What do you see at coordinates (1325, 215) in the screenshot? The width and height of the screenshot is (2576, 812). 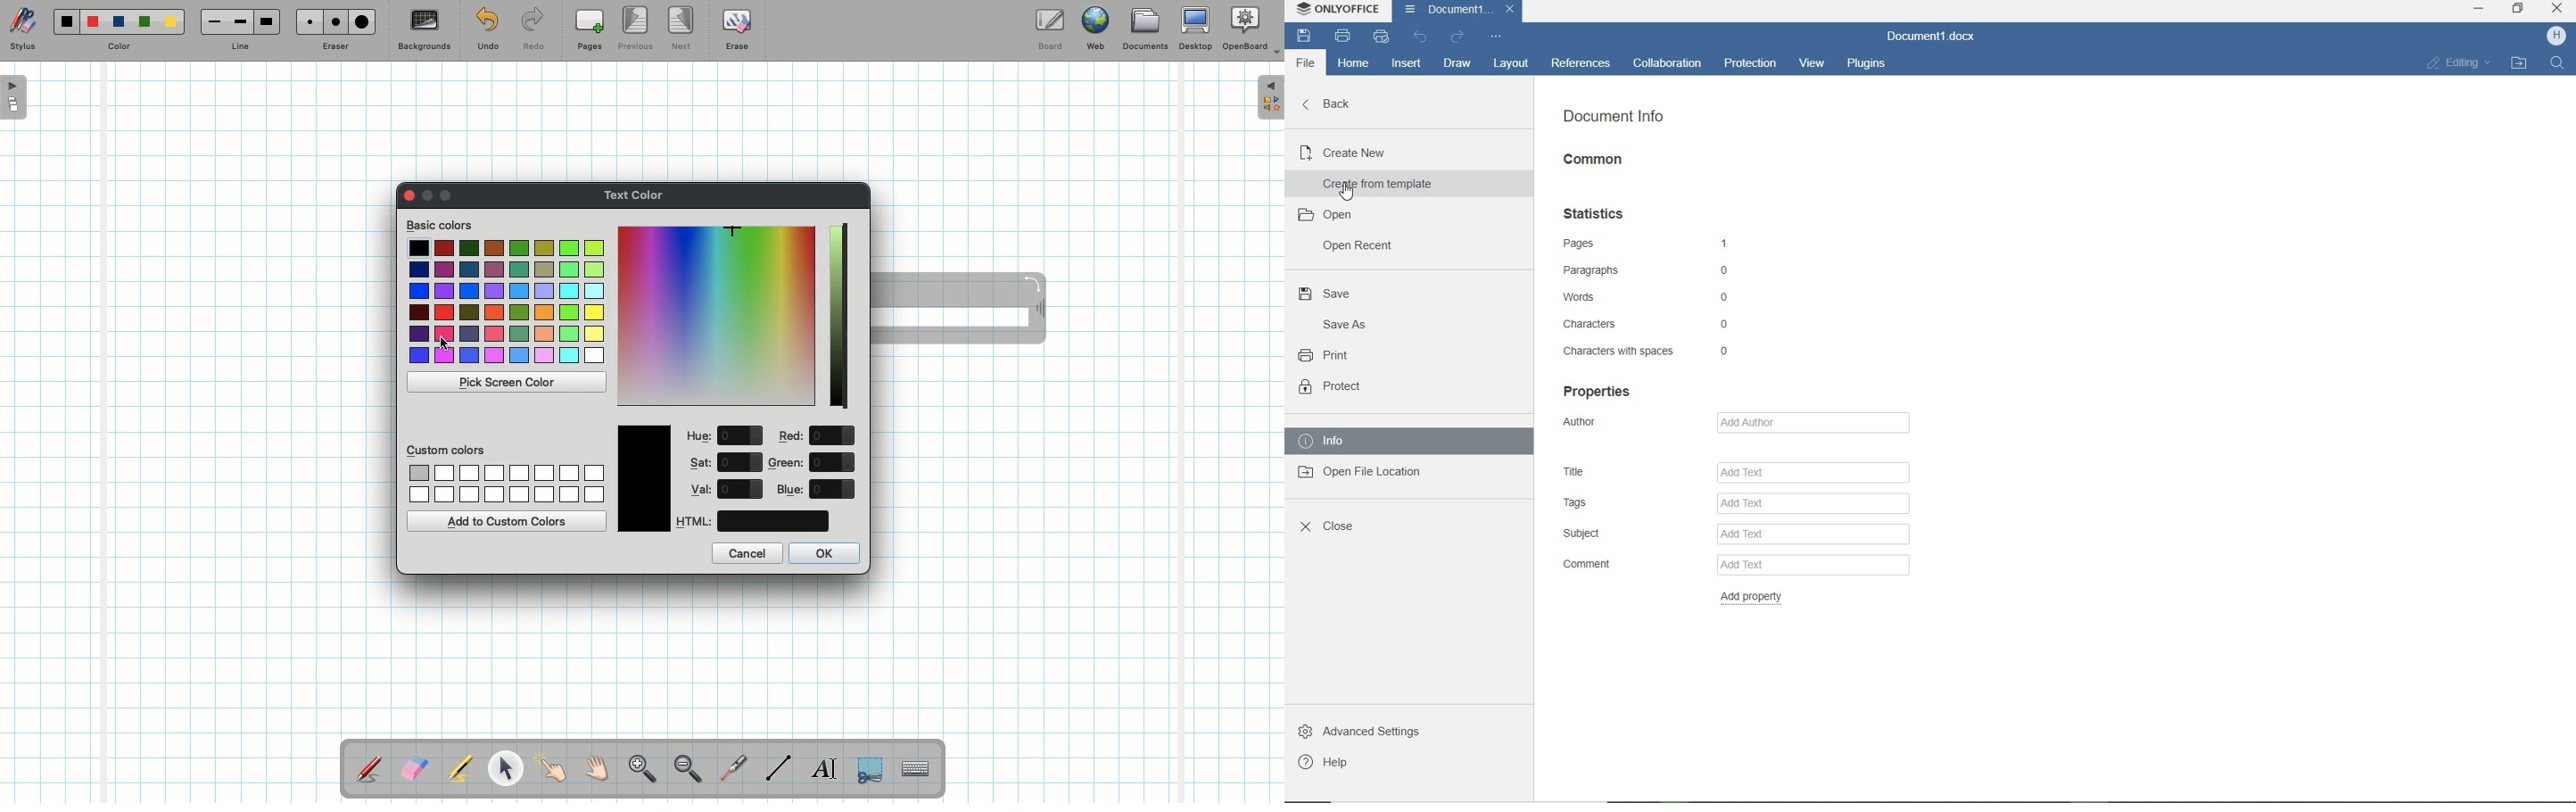 I see `open` at bounding box center [1325, 215].